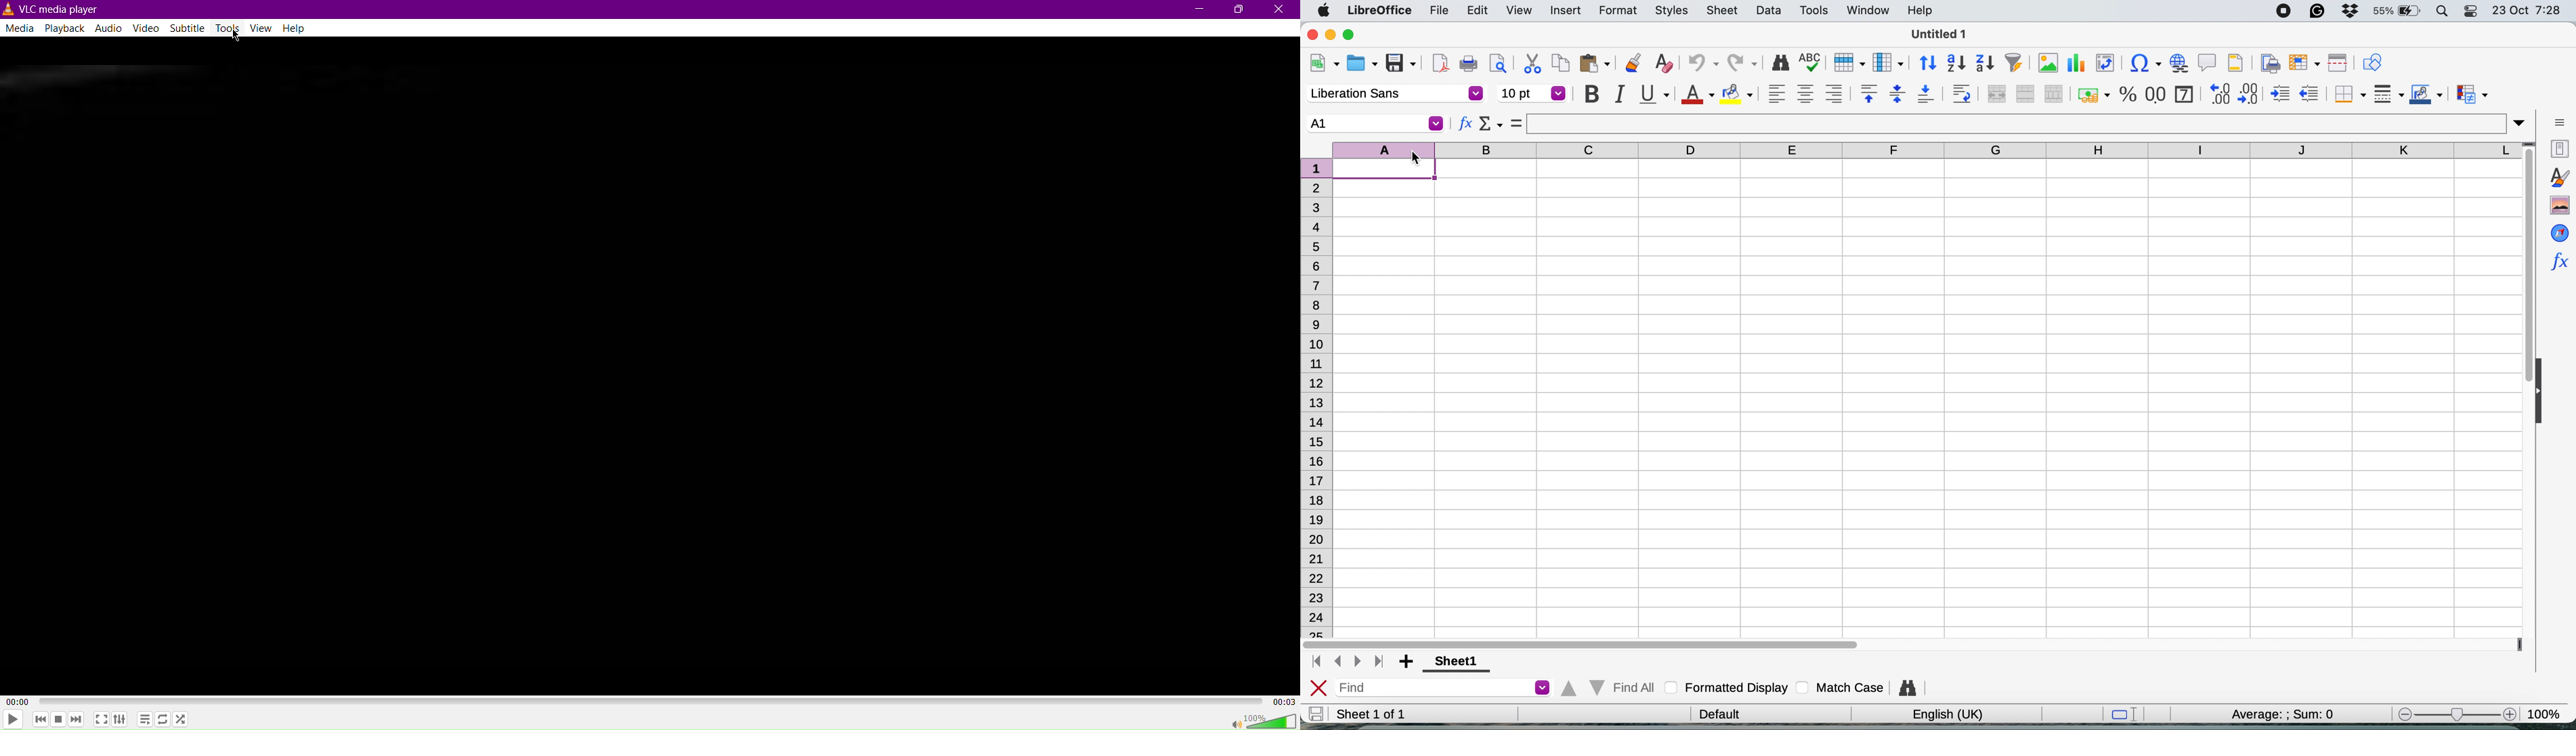  What do you see at coordinates (2532, 10) in the screenshot?
I see `date and time` at bounding box center [2532, 10].